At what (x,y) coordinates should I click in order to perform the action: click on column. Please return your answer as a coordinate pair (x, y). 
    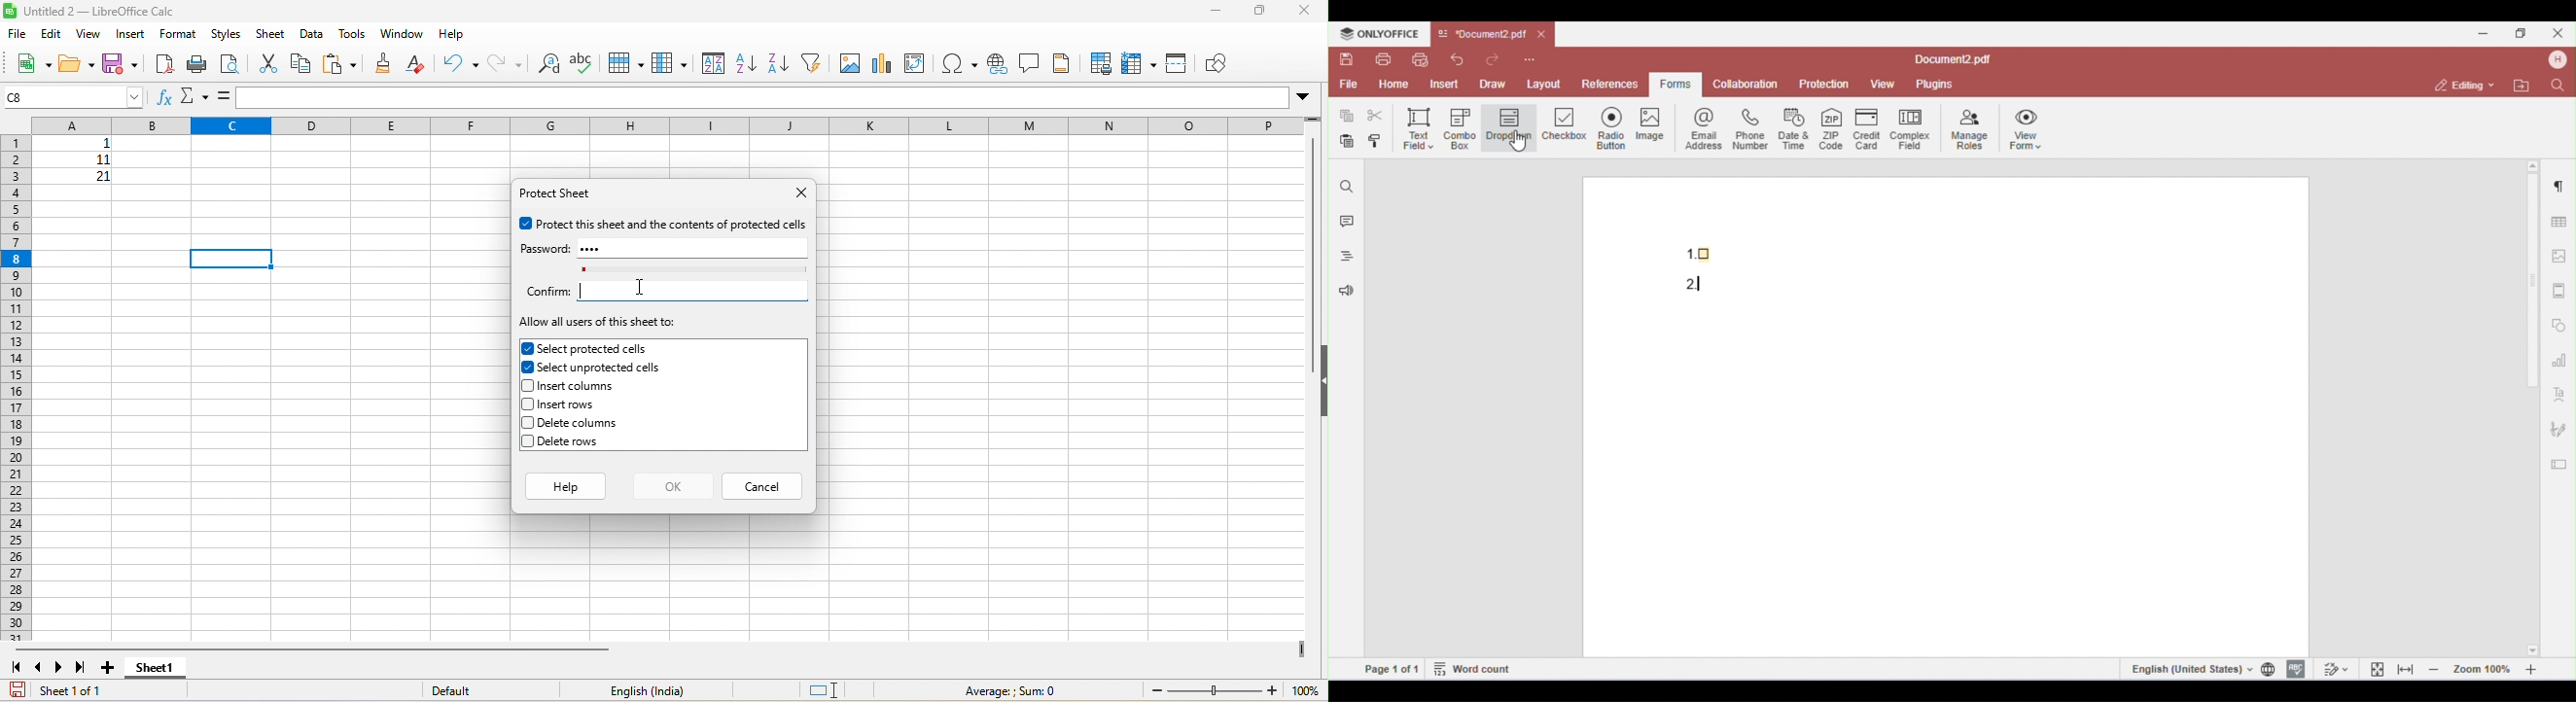
    Looking at the image, I should click on (669, 62).